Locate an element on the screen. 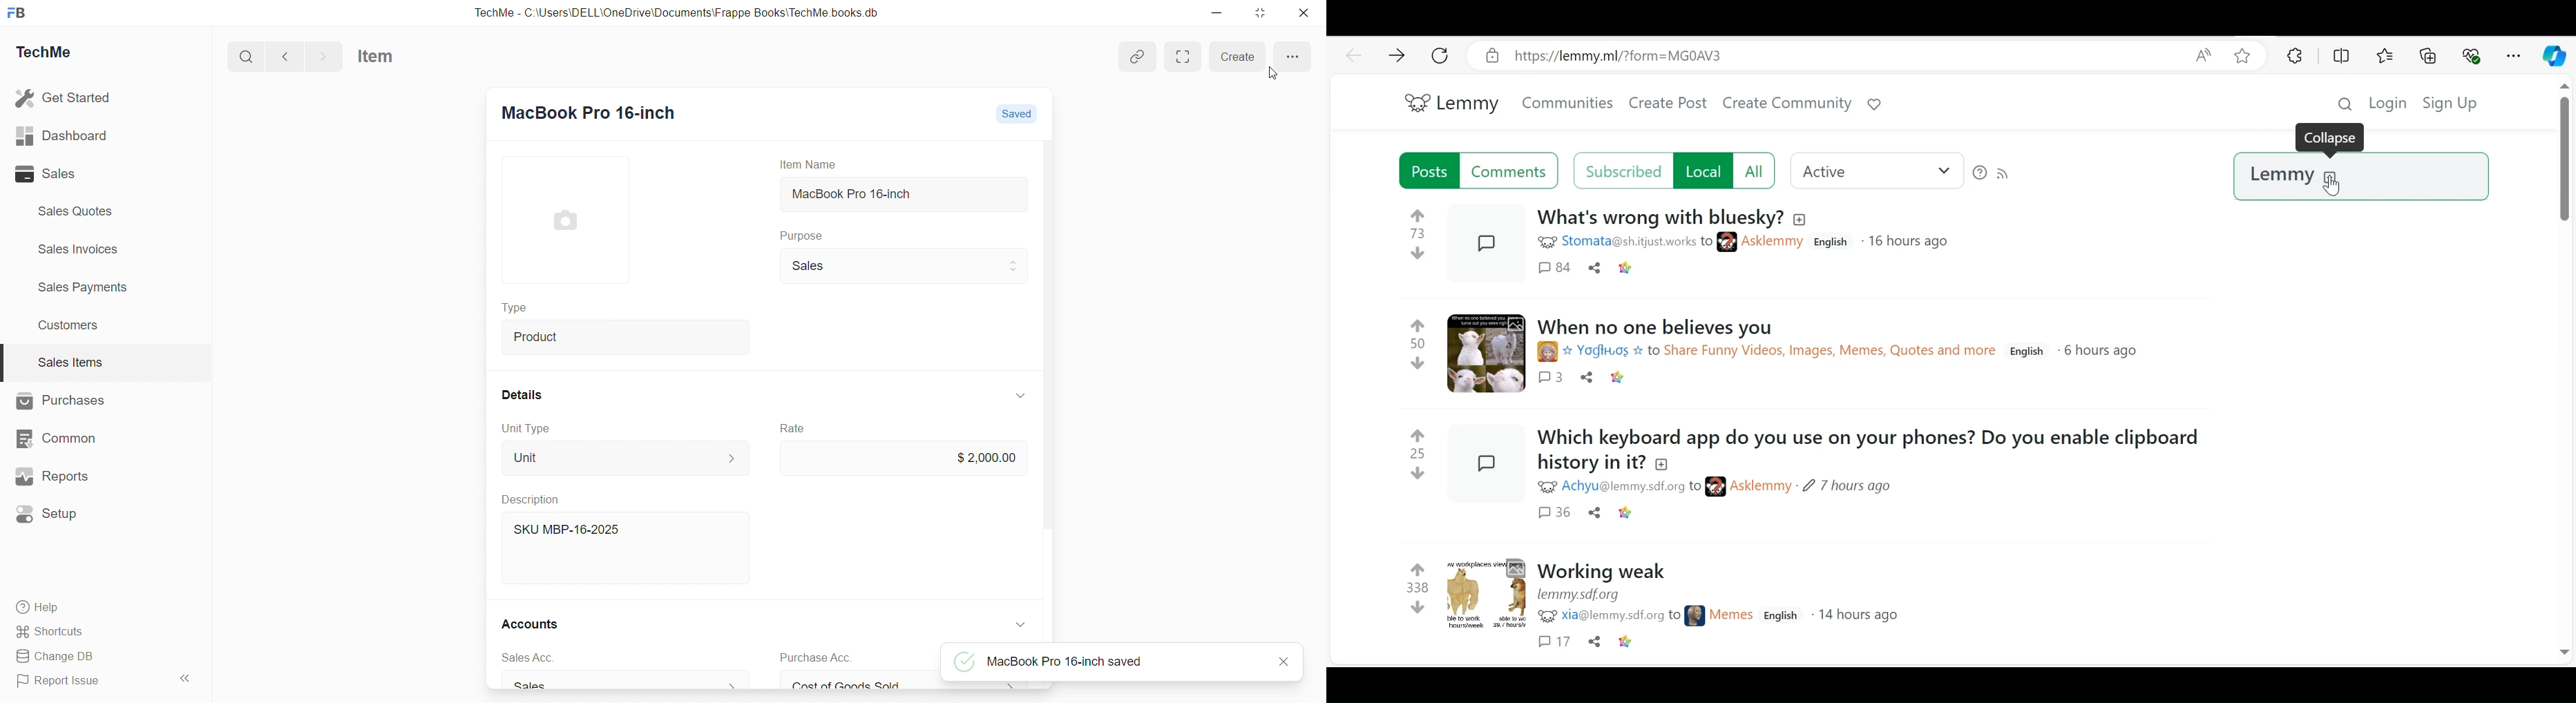 Image resolution: width=2576 pixels, height=728 pixels. Time posted is located at coordinates (2101, 351).